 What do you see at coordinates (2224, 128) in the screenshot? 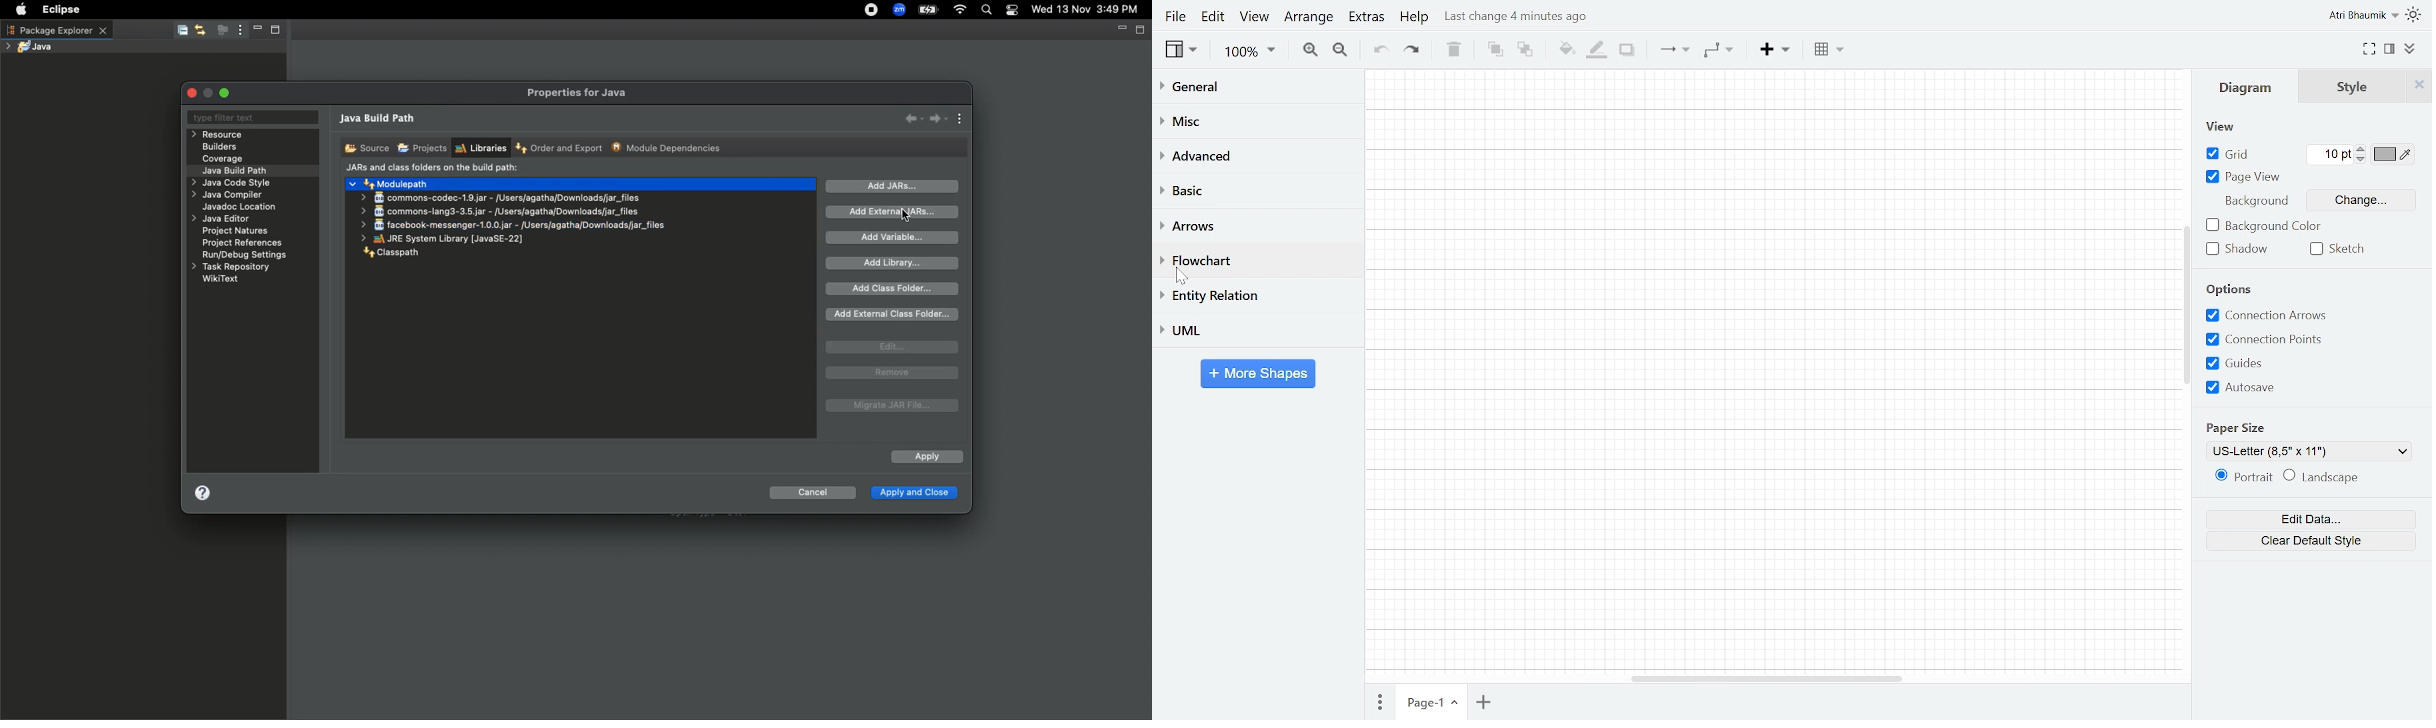
I see `view` at bounding box center [2224, 128].